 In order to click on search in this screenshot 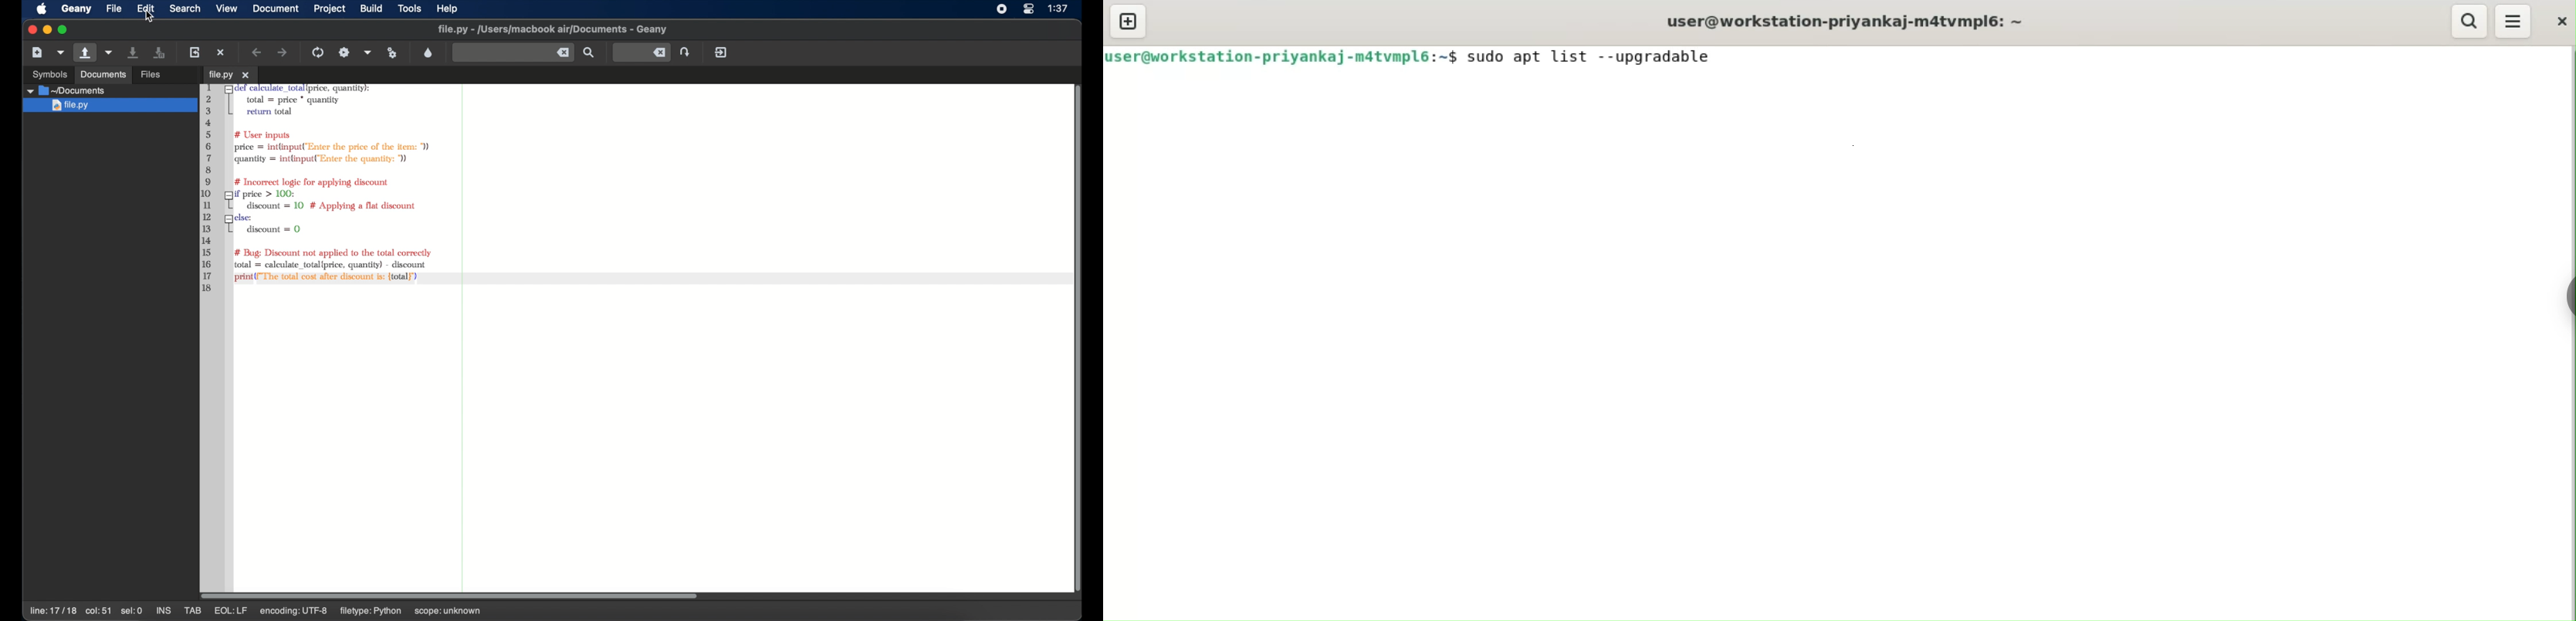, I will do `click(185, 9)`.